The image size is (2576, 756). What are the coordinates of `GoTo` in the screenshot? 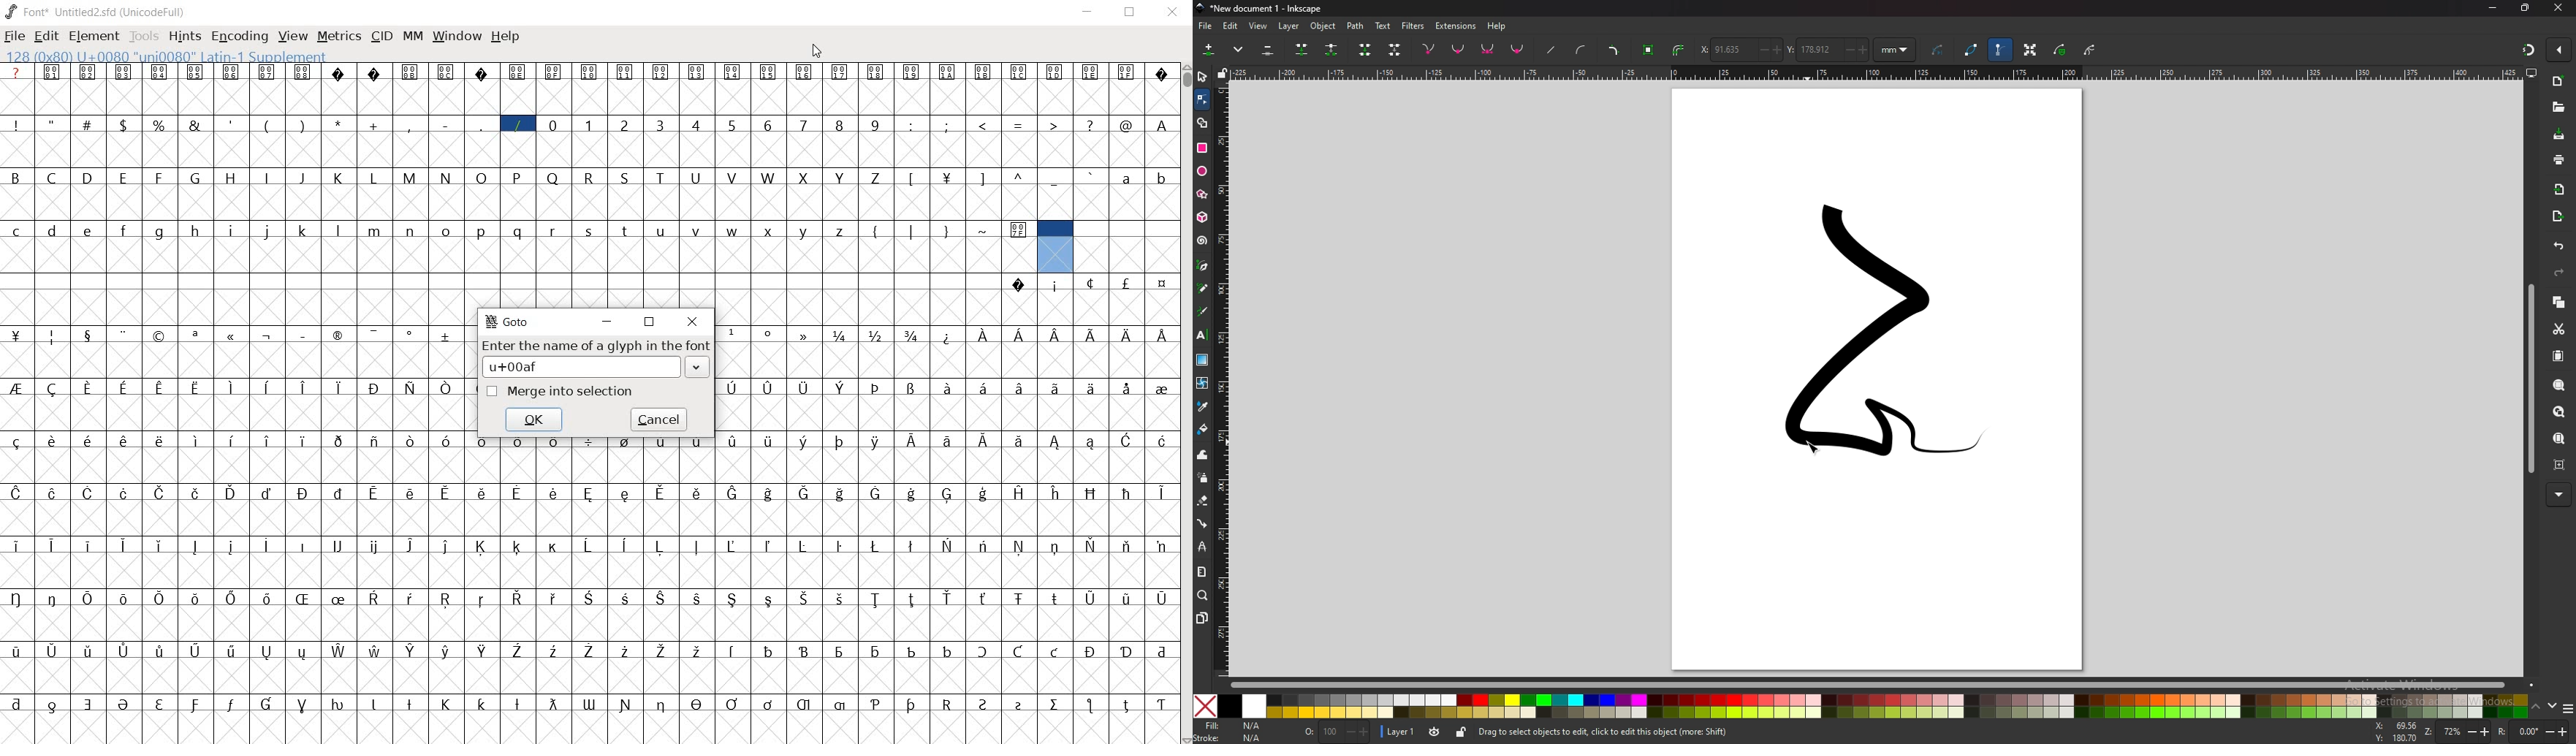 It's located at (507, 322).